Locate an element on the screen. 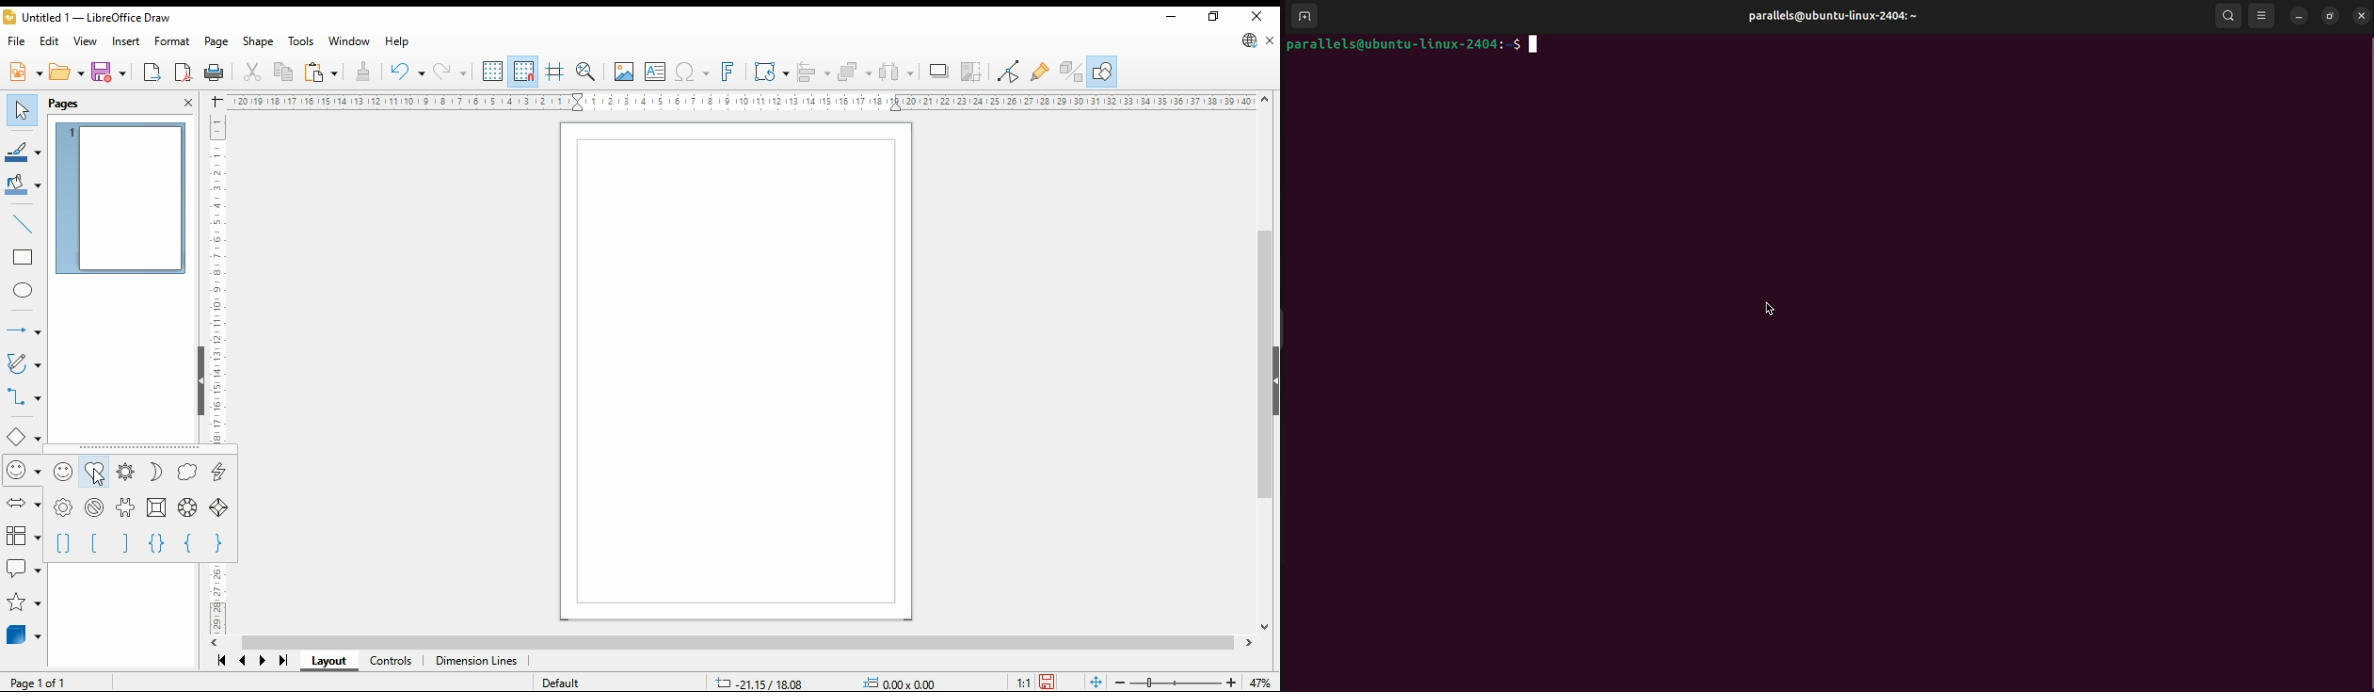 Image resolution: width=2380 pixels, height=700 pixels. smiley face is located at coordinates (63, 471).